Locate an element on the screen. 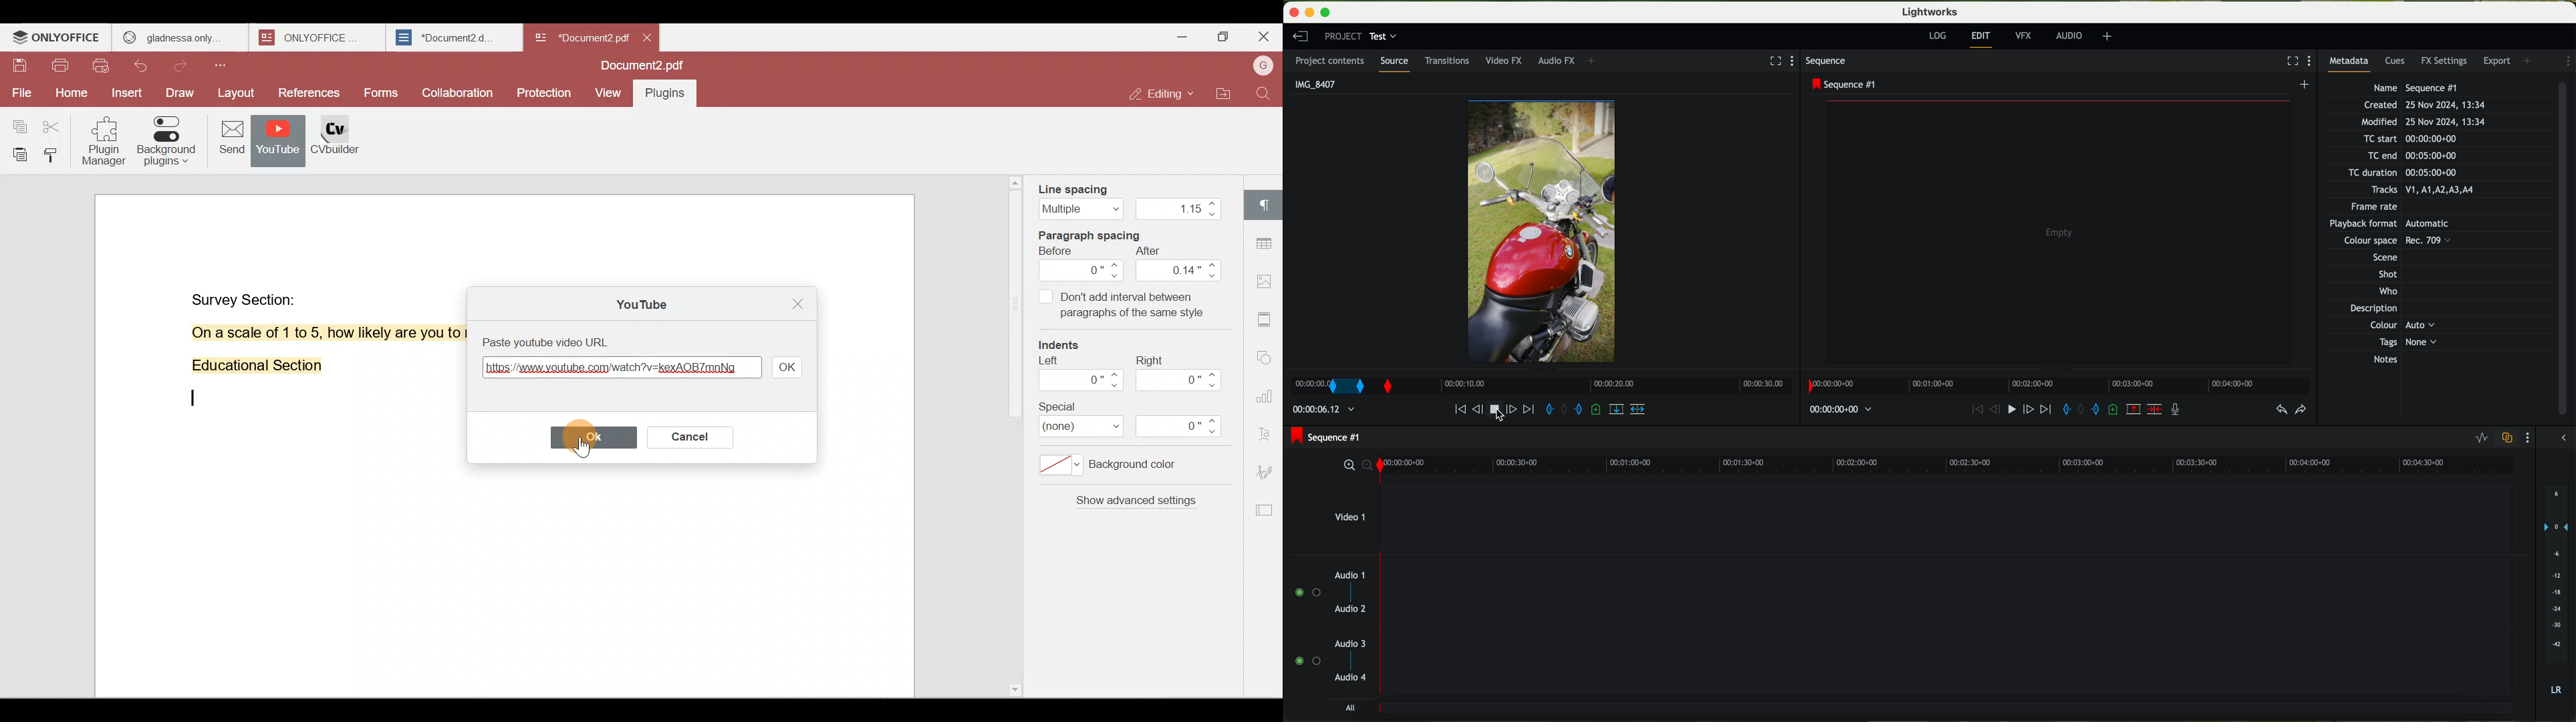  cues is located at coordinates (2397, 62).